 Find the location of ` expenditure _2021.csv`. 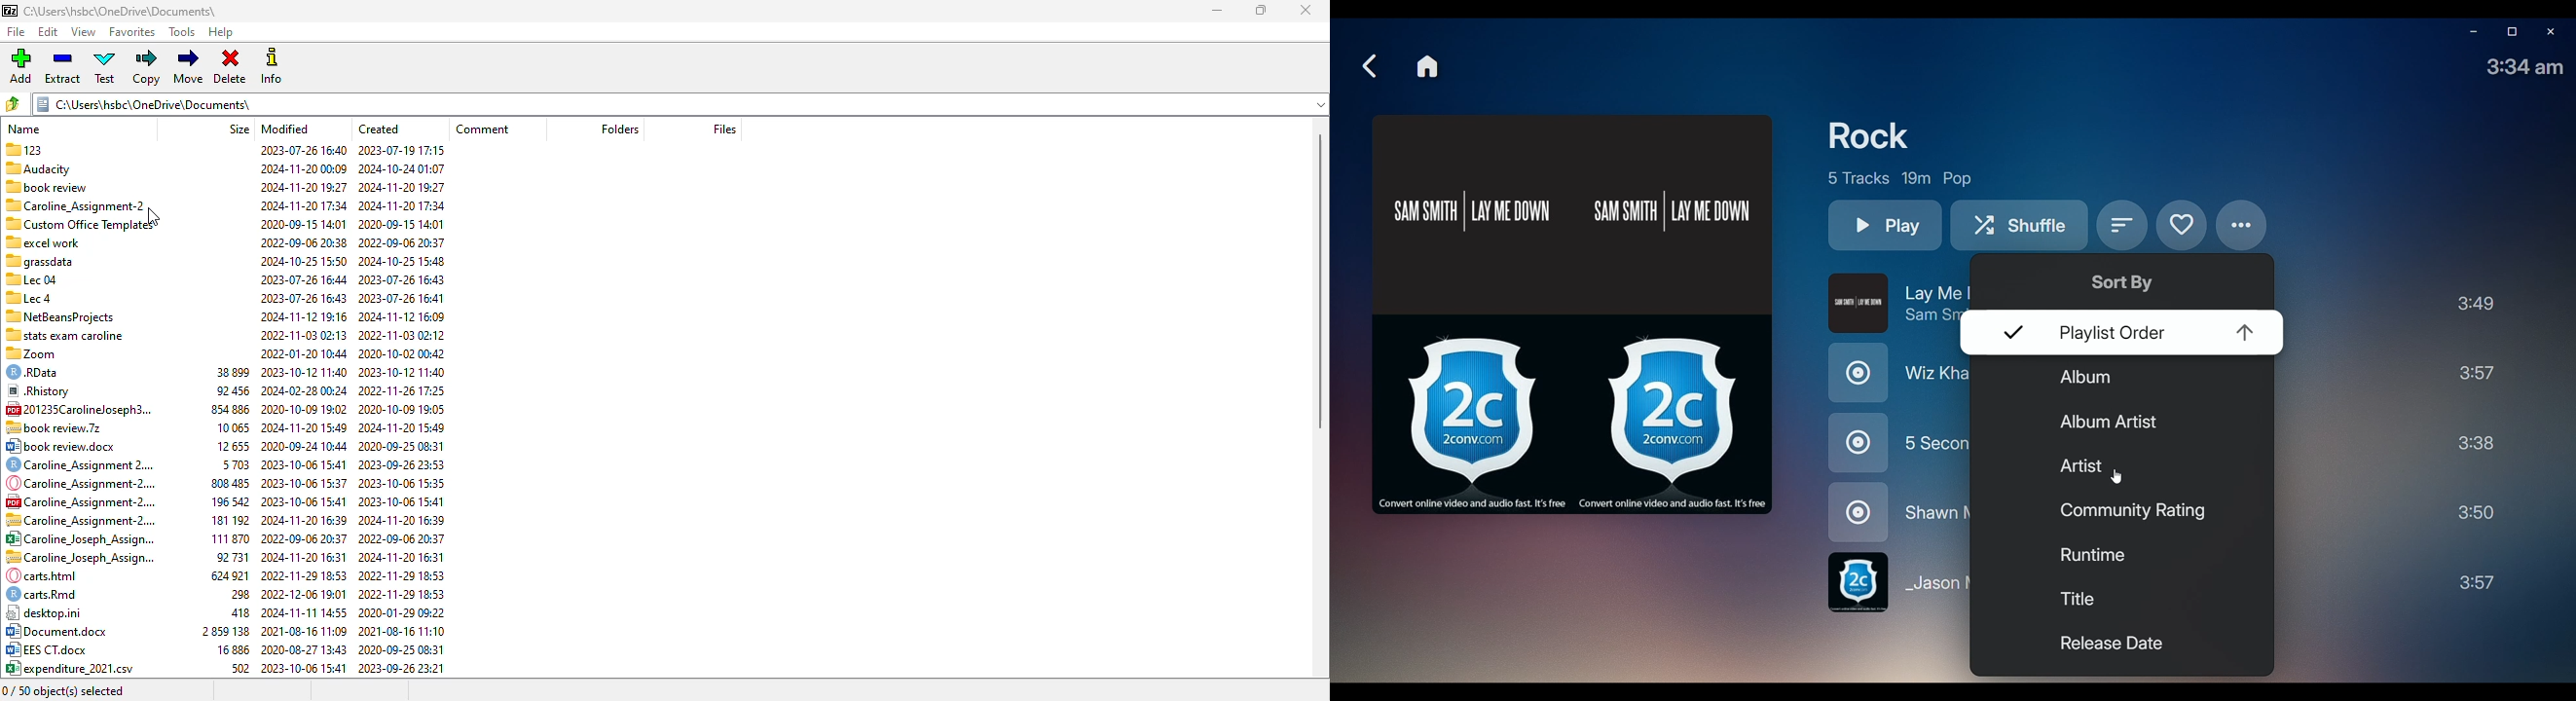

 expenditure _2021.csv is located at coordinates (74, 668).